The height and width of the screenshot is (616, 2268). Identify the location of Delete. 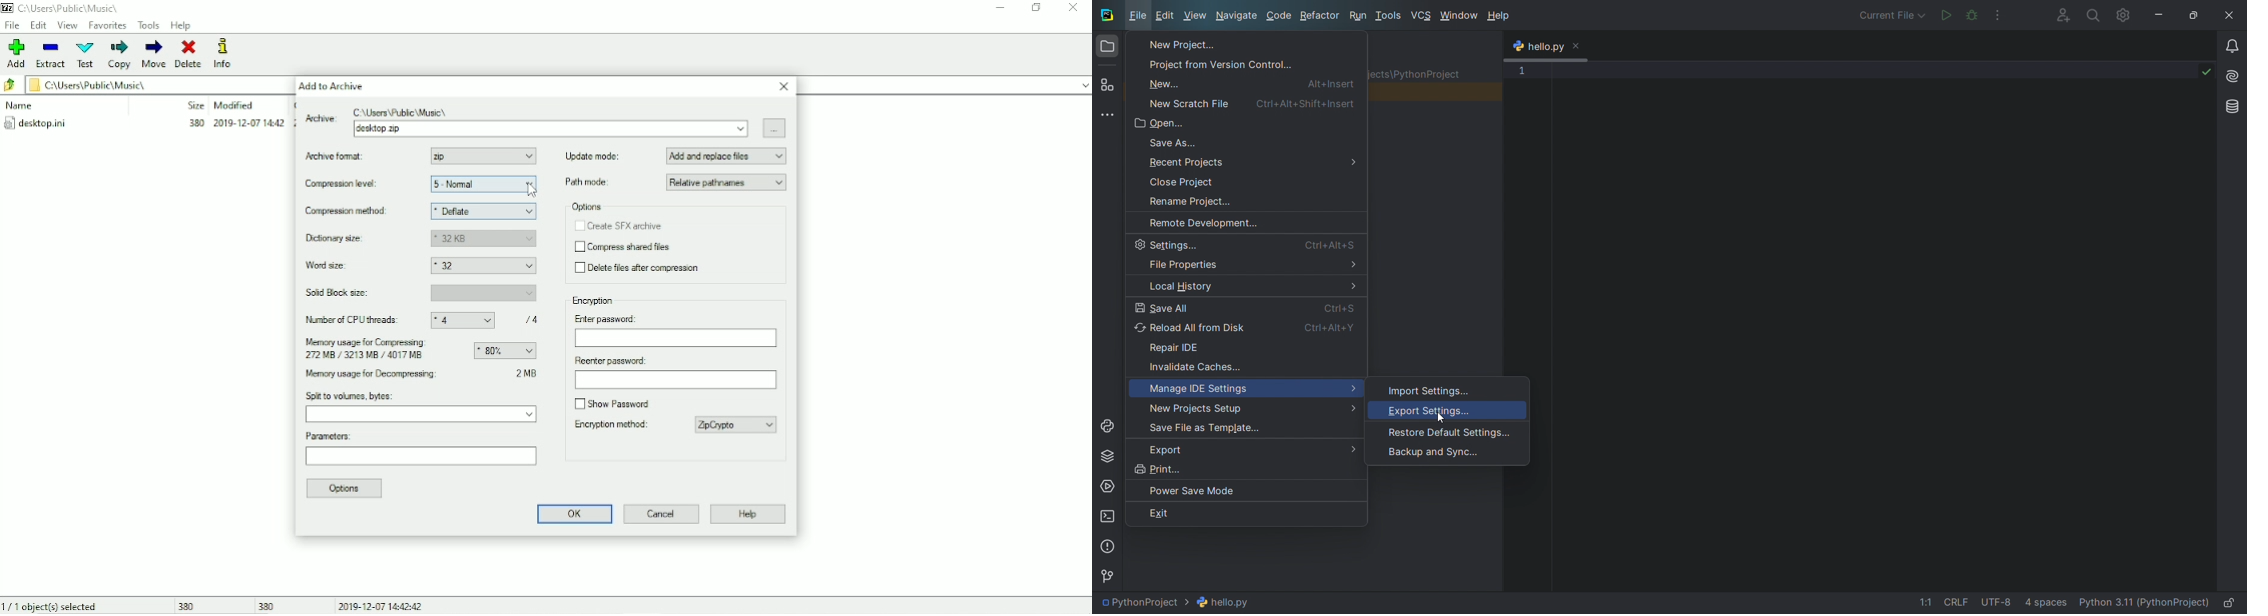
(189, 54).